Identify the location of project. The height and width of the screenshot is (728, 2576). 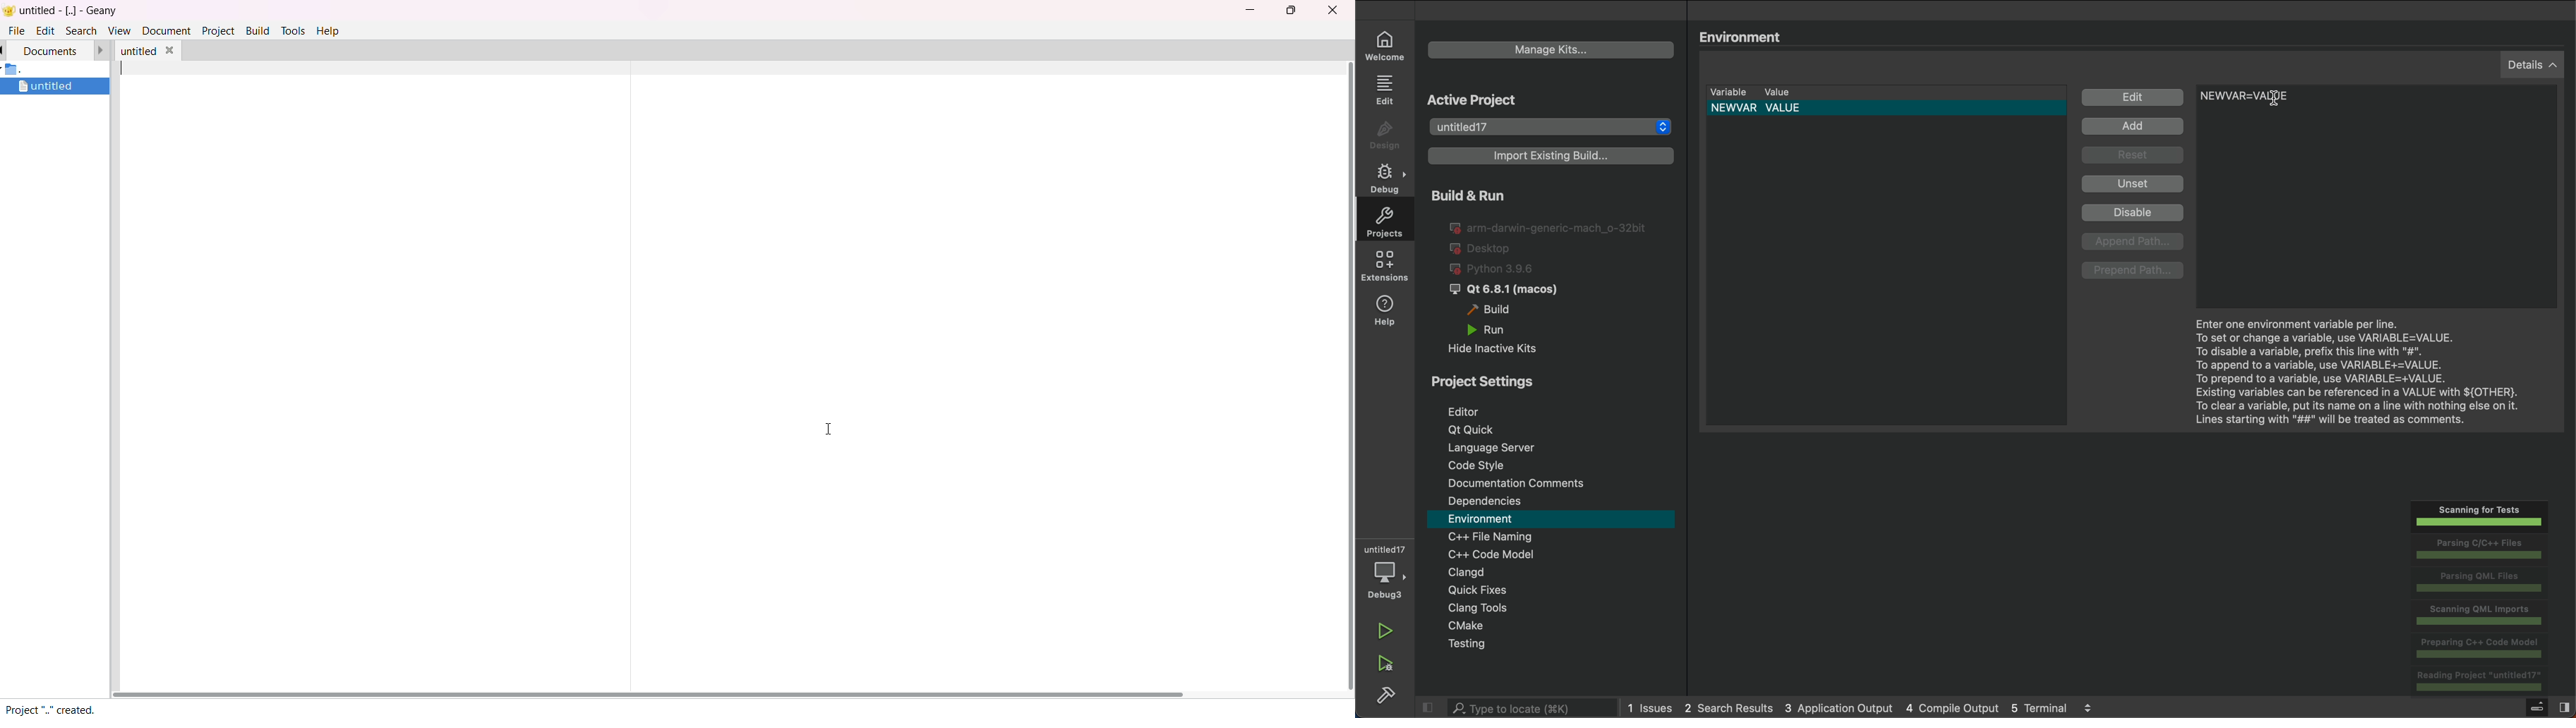
(218, 30).